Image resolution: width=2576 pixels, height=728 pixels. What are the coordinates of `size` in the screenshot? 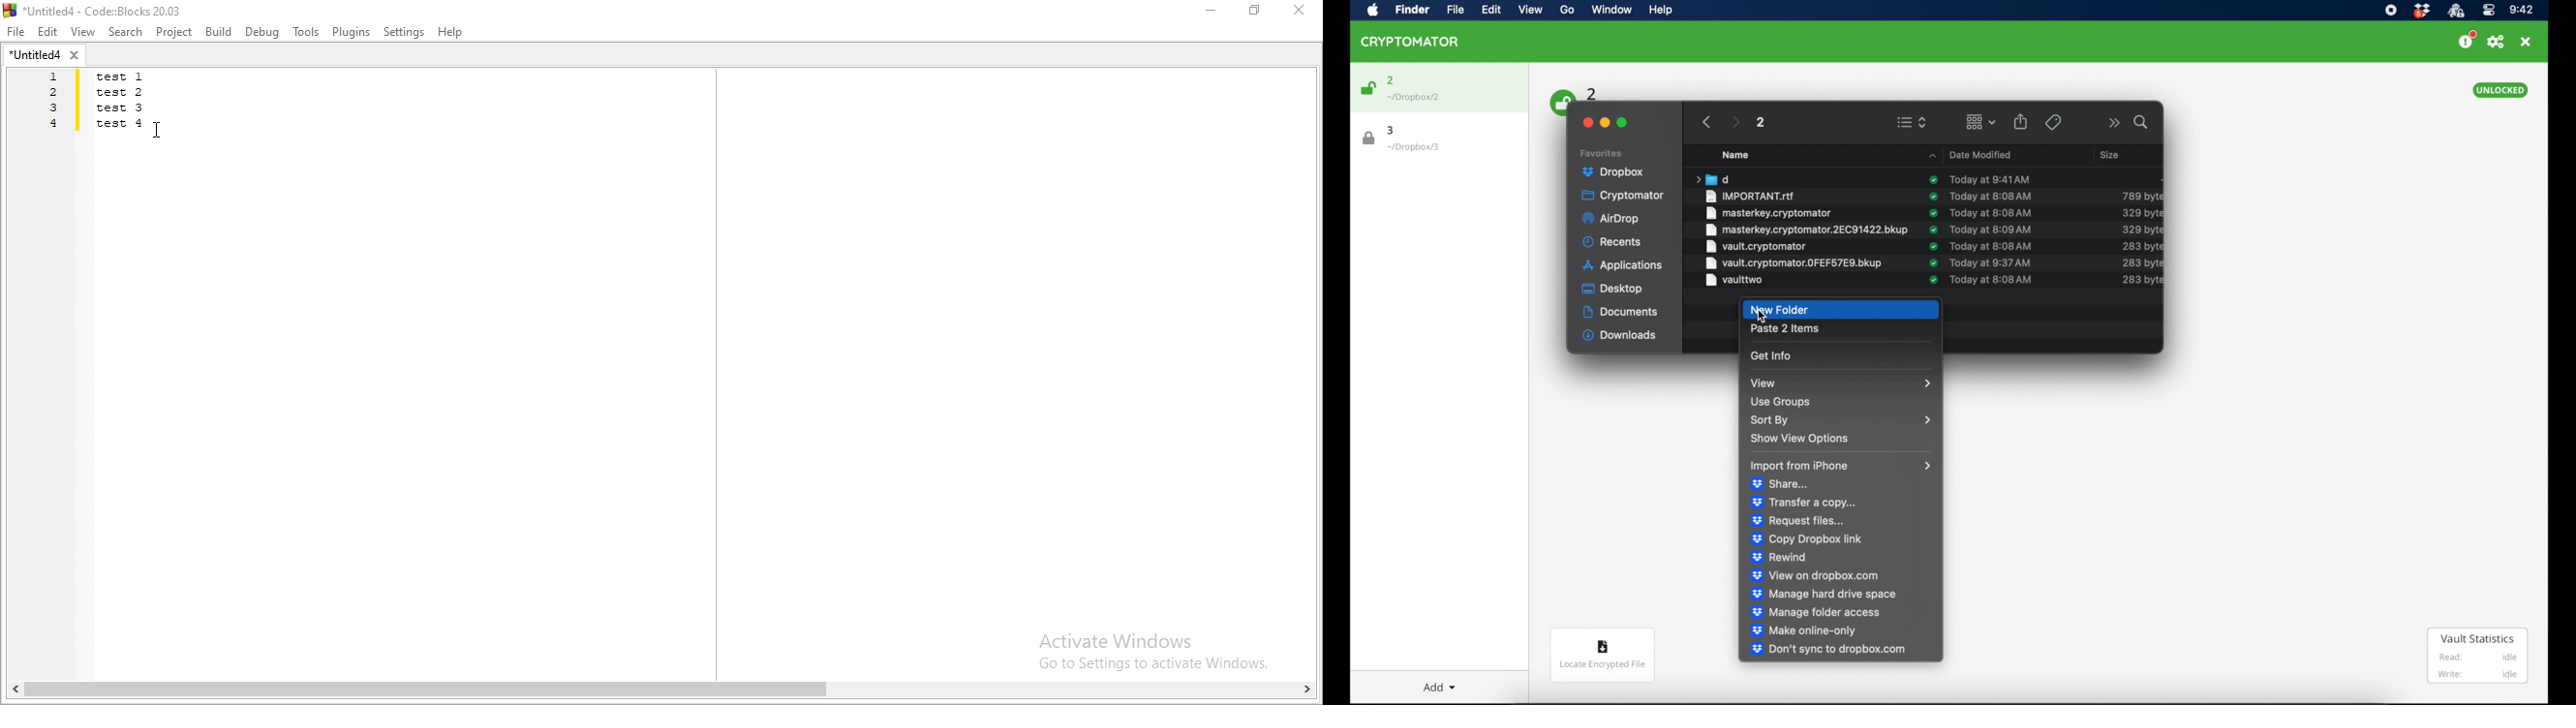 It's located at (2143, 280).